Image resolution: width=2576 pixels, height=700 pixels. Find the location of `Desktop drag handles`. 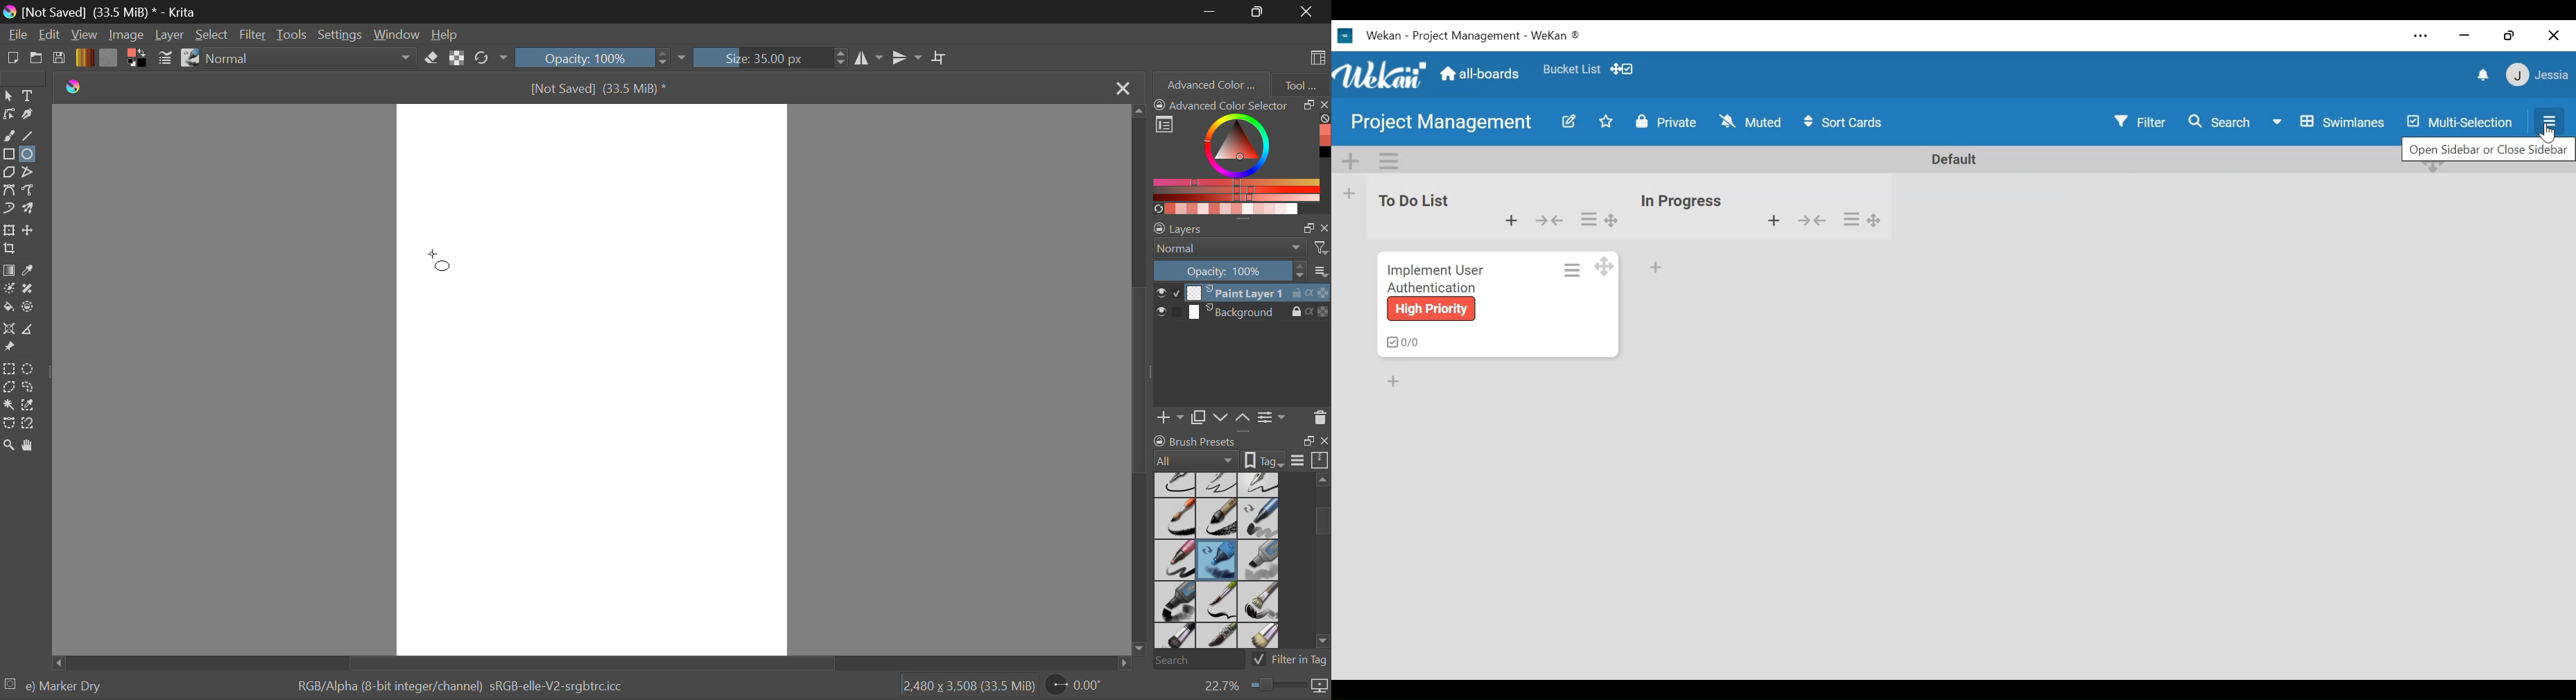

Desktop drag handles is located at coordinates (2430, 167).